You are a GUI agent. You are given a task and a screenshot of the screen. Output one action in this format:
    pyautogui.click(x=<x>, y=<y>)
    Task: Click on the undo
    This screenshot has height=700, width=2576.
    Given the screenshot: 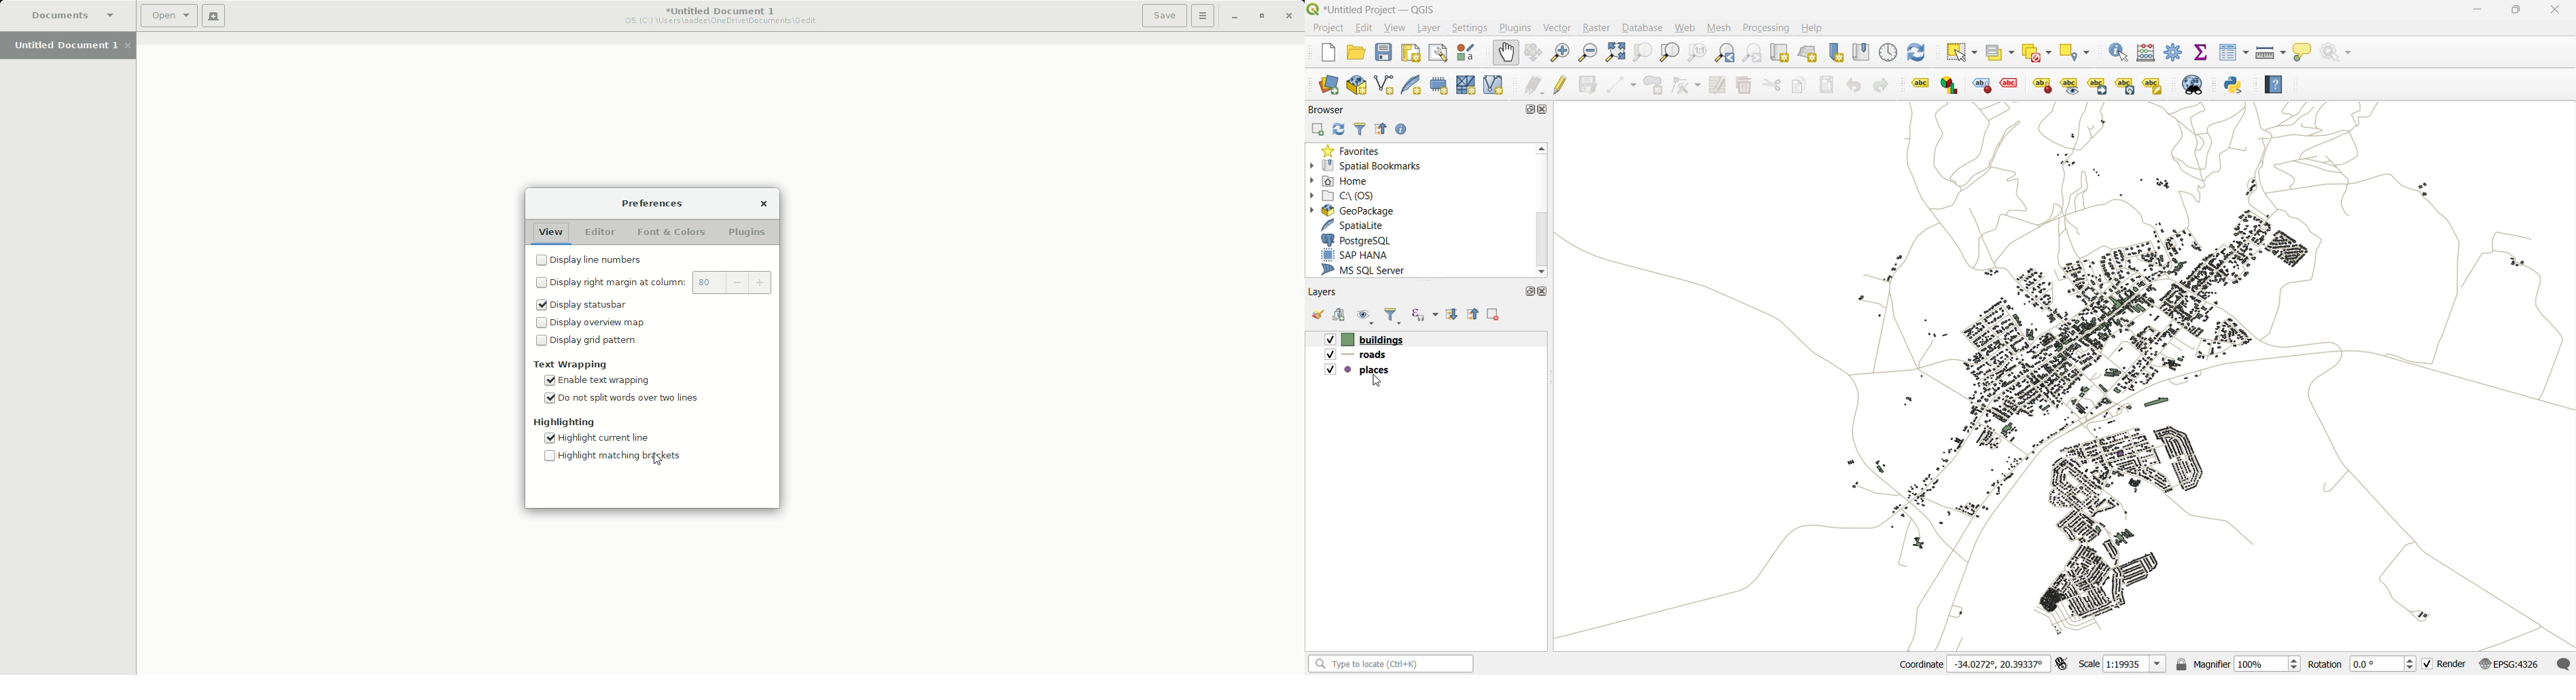 What is the action you would take?
    pyautogui.click(x=1855, y=86)
    